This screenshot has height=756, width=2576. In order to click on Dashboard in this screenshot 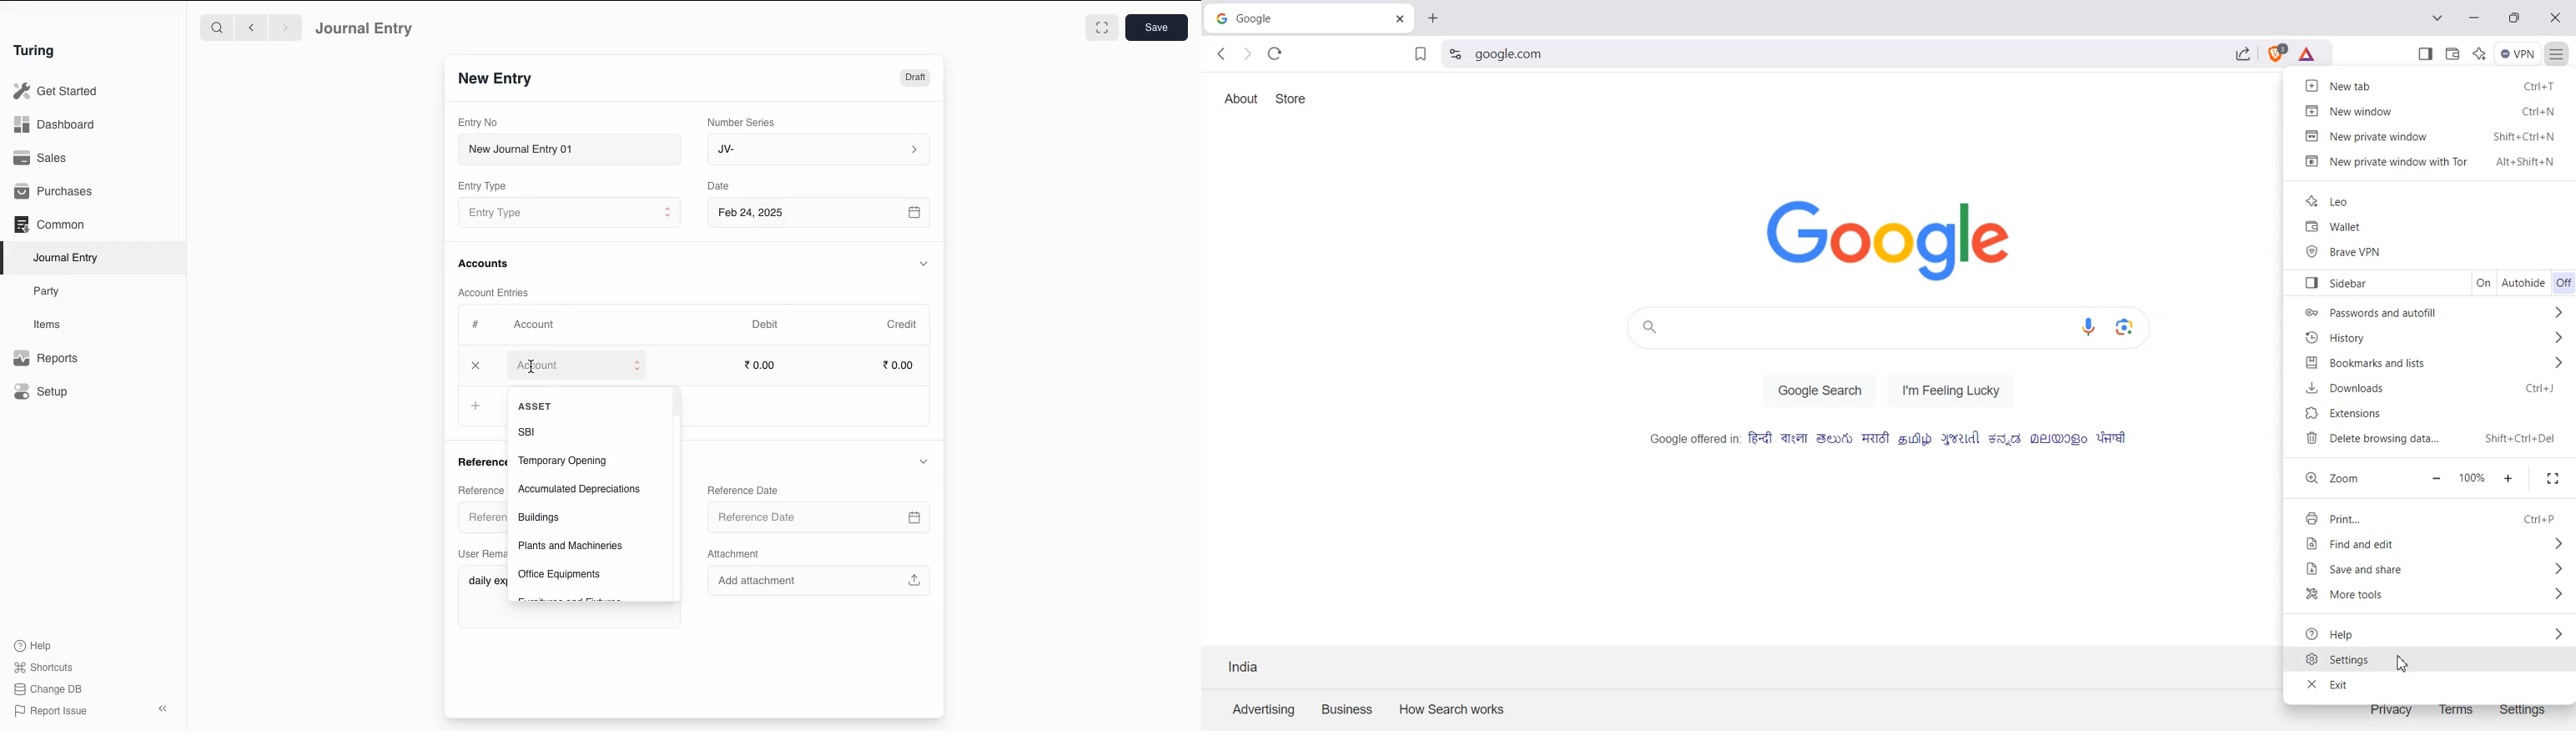, I will do `click(54, 125)`.